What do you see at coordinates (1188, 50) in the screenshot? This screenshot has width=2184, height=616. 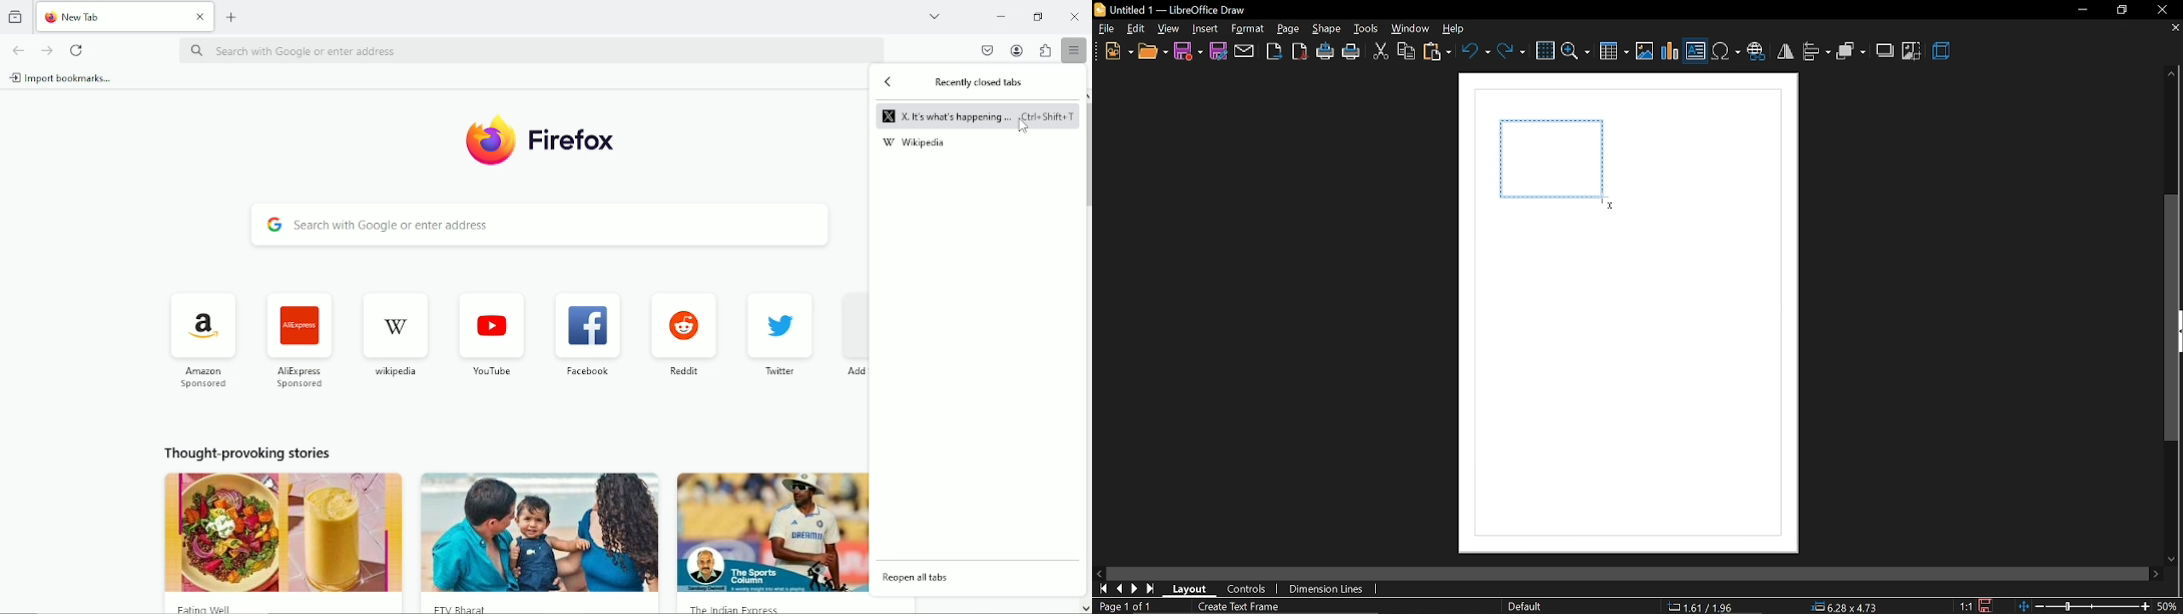 I see `save` at bounding box center [1188, 50].